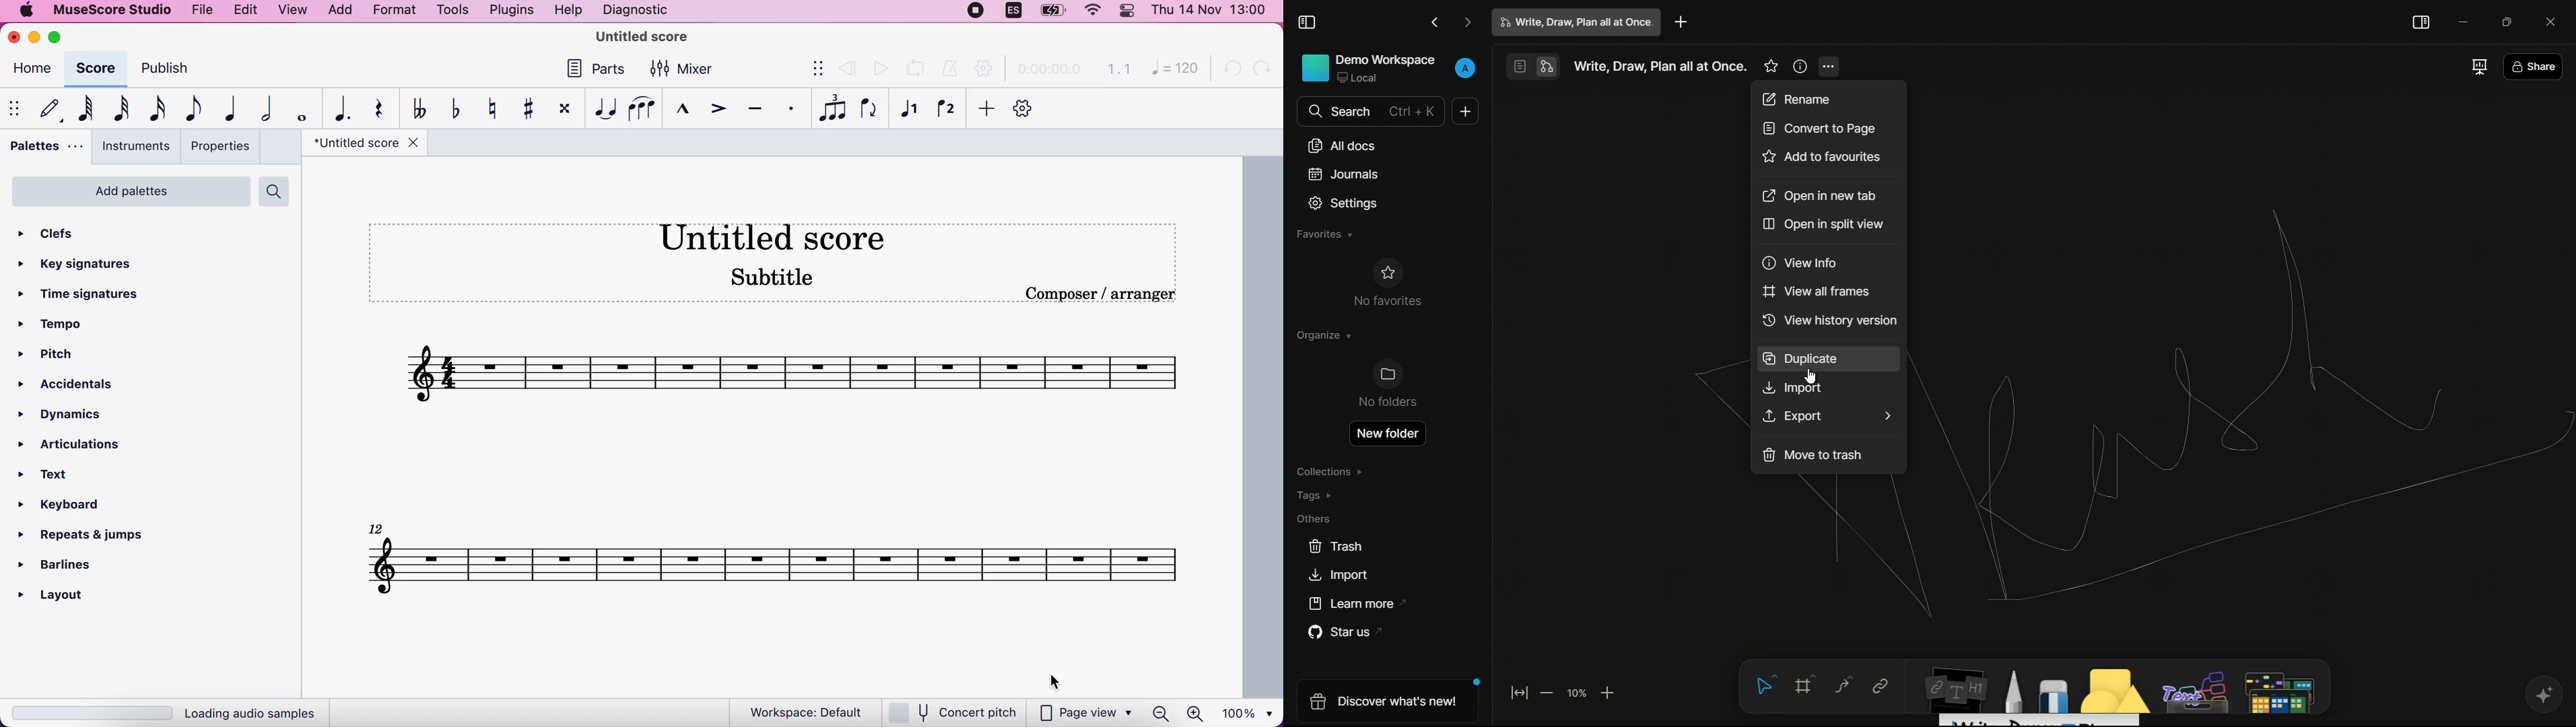  Describe the element at coordinates (414, 110) in the screenshot. I see `toggle double flat` at that location.